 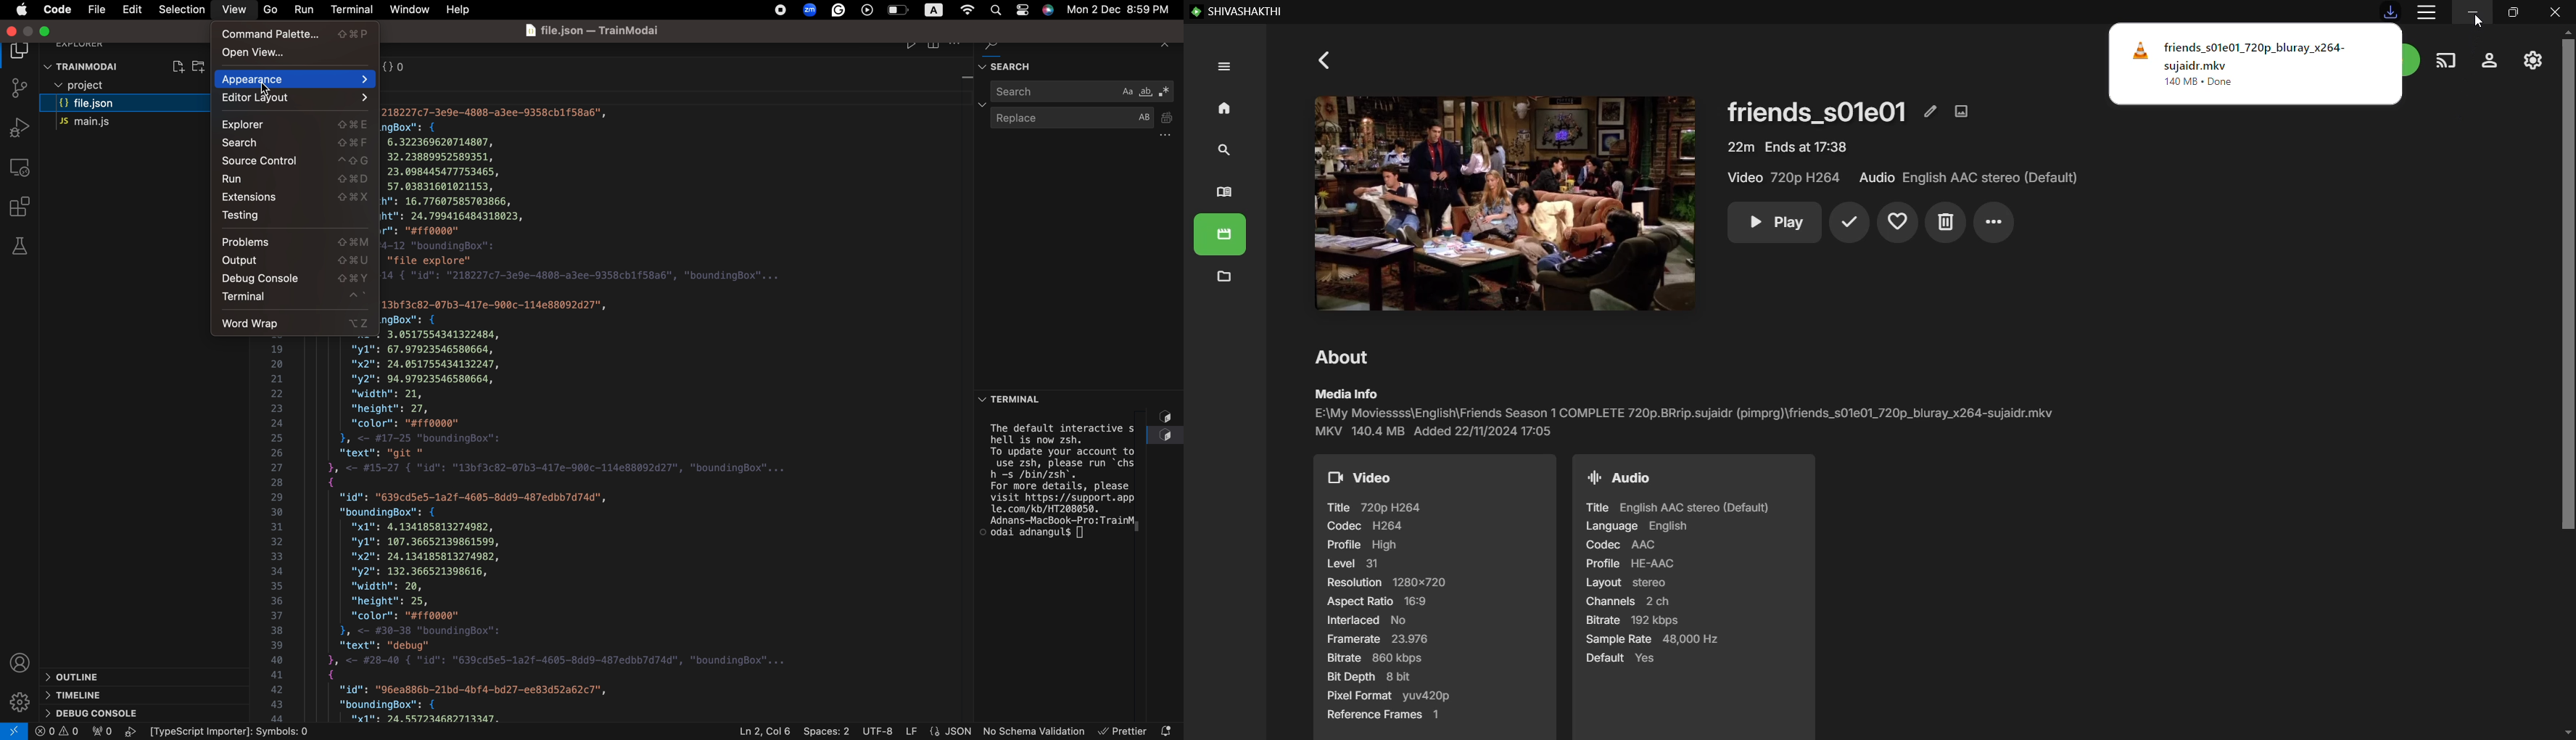 What do you see at coordinates (297, 125) in the screenshot?
I see `Explorer ` at bounding box center [297, 125].